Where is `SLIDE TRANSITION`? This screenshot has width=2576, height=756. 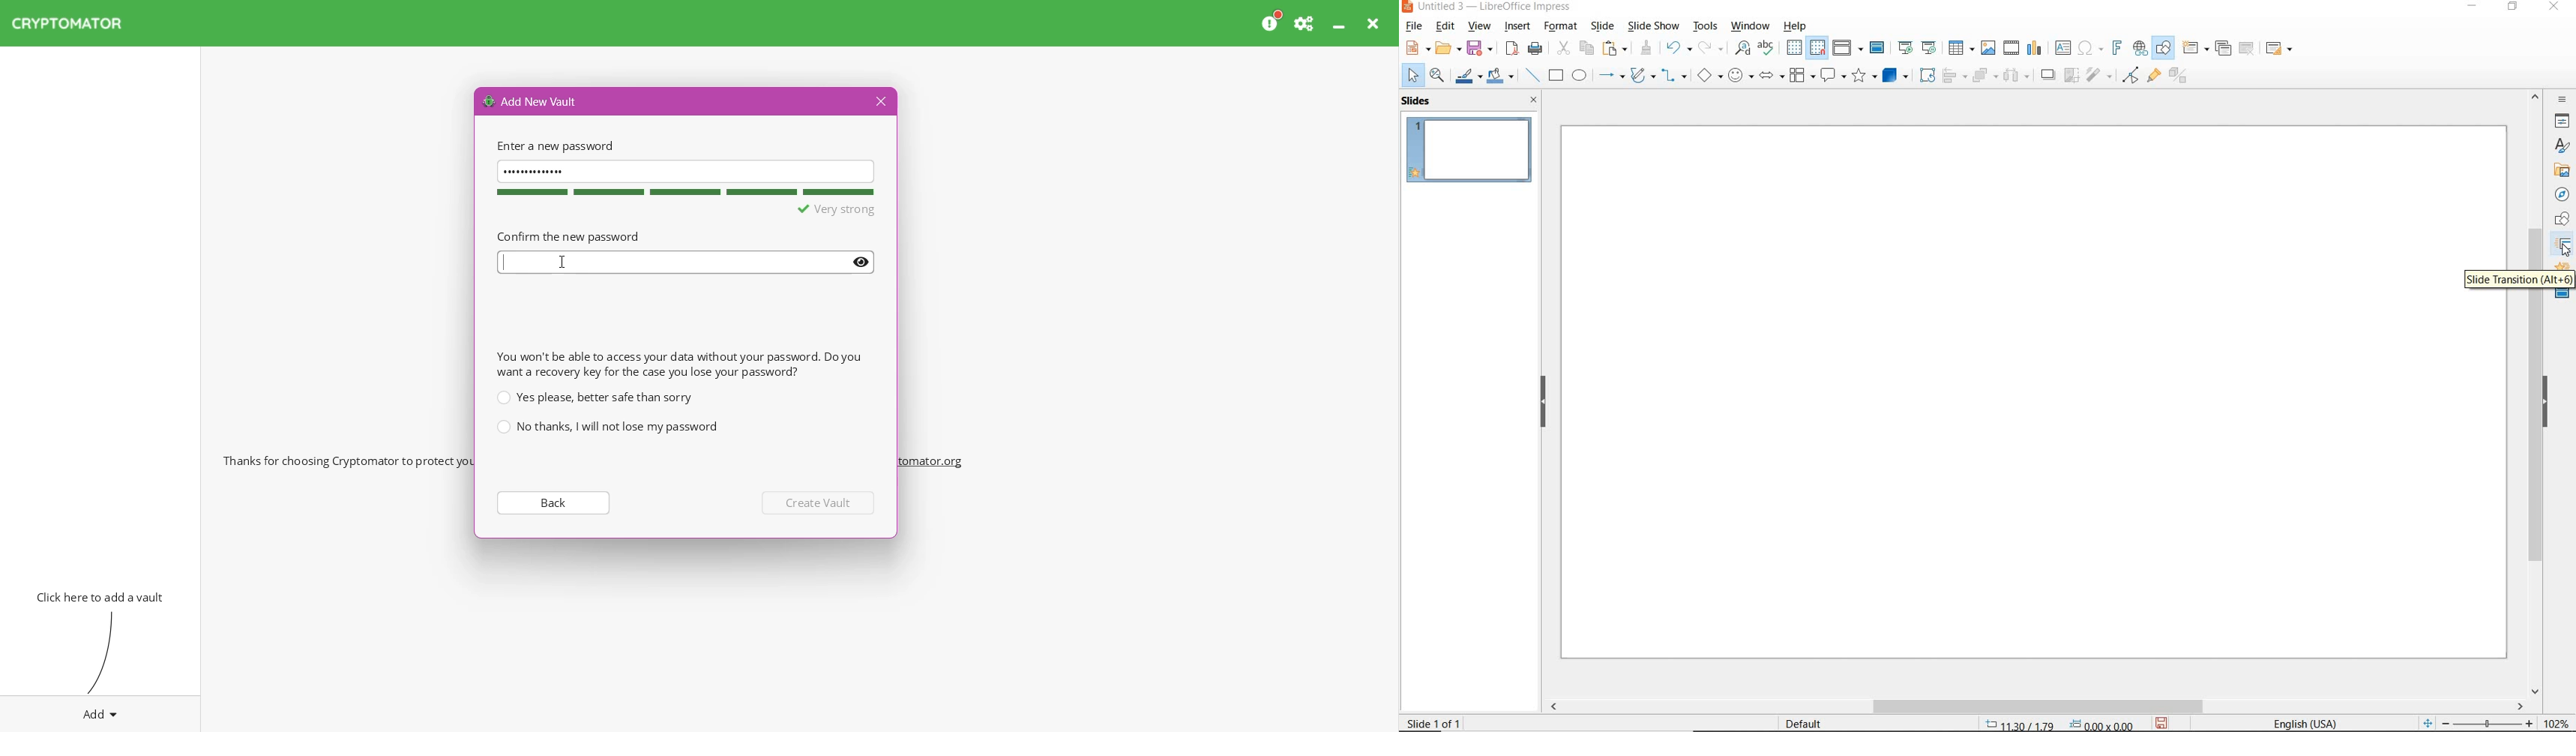
SLIDE TRANSITION is located at coordinates (2518, 280).